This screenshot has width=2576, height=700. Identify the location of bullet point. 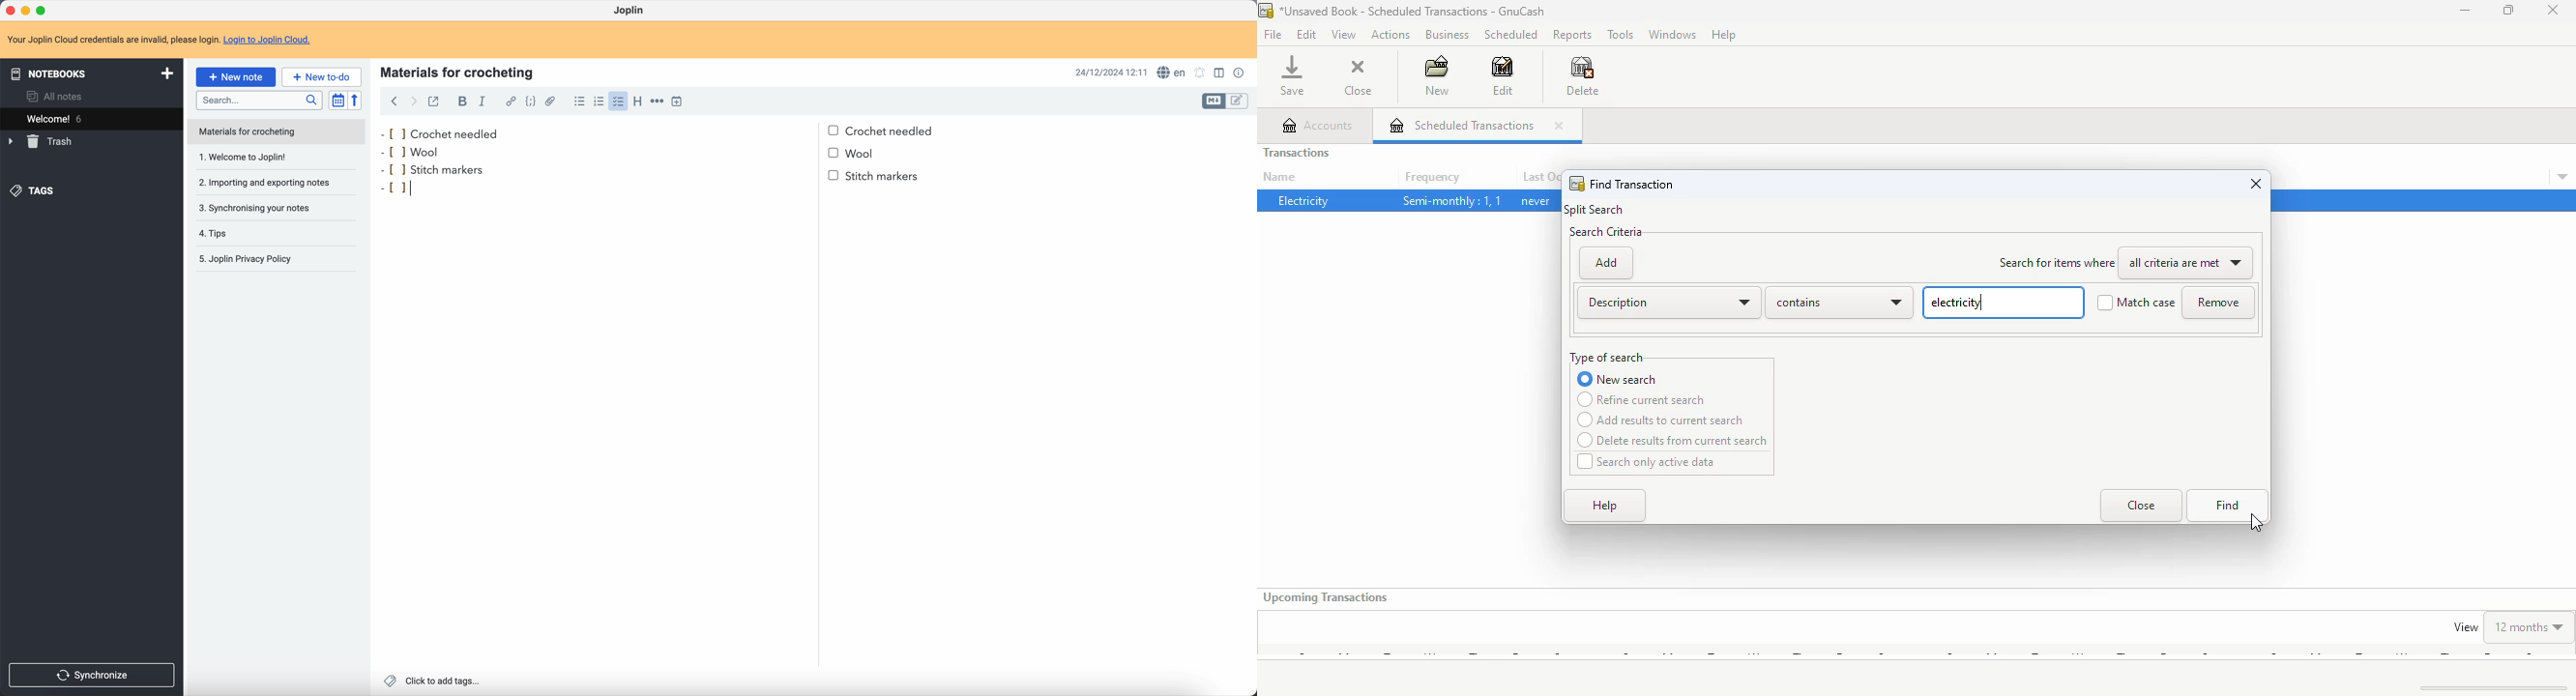
(392, 170).